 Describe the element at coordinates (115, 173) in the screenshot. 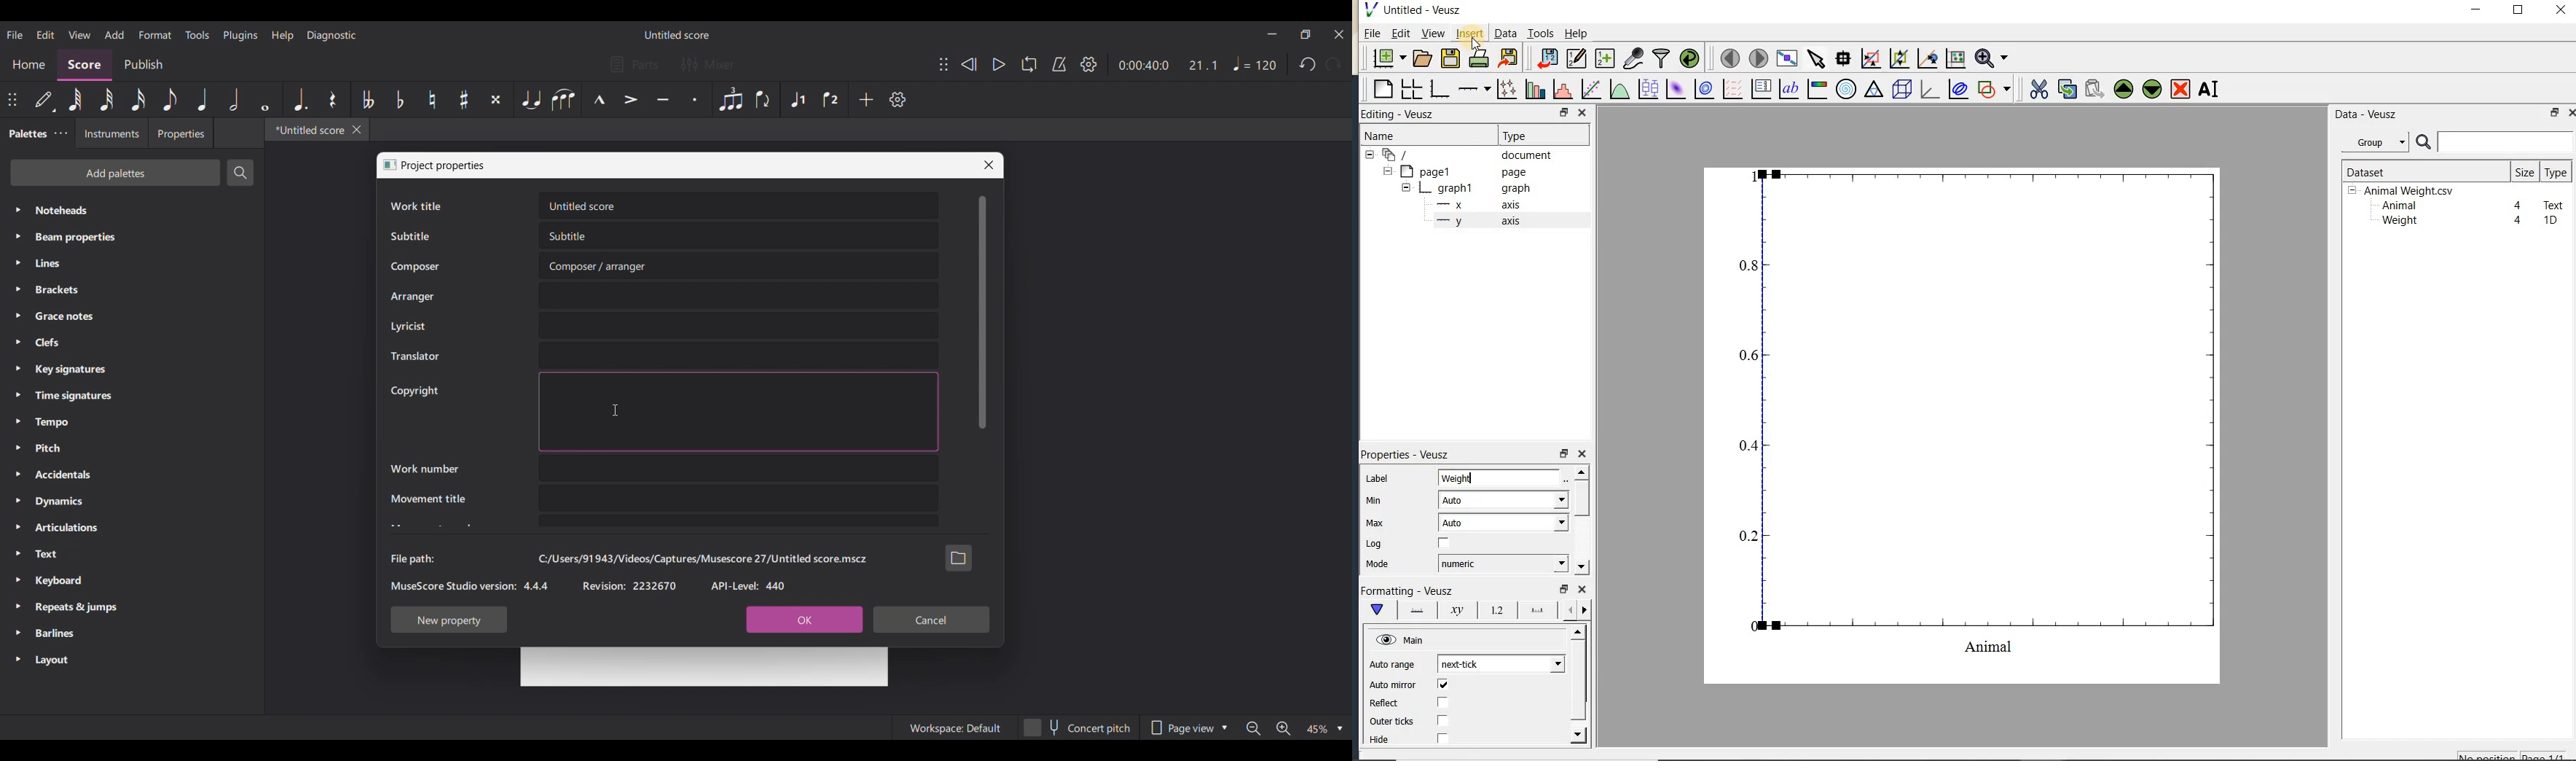

I see `Add palettes` at that location.